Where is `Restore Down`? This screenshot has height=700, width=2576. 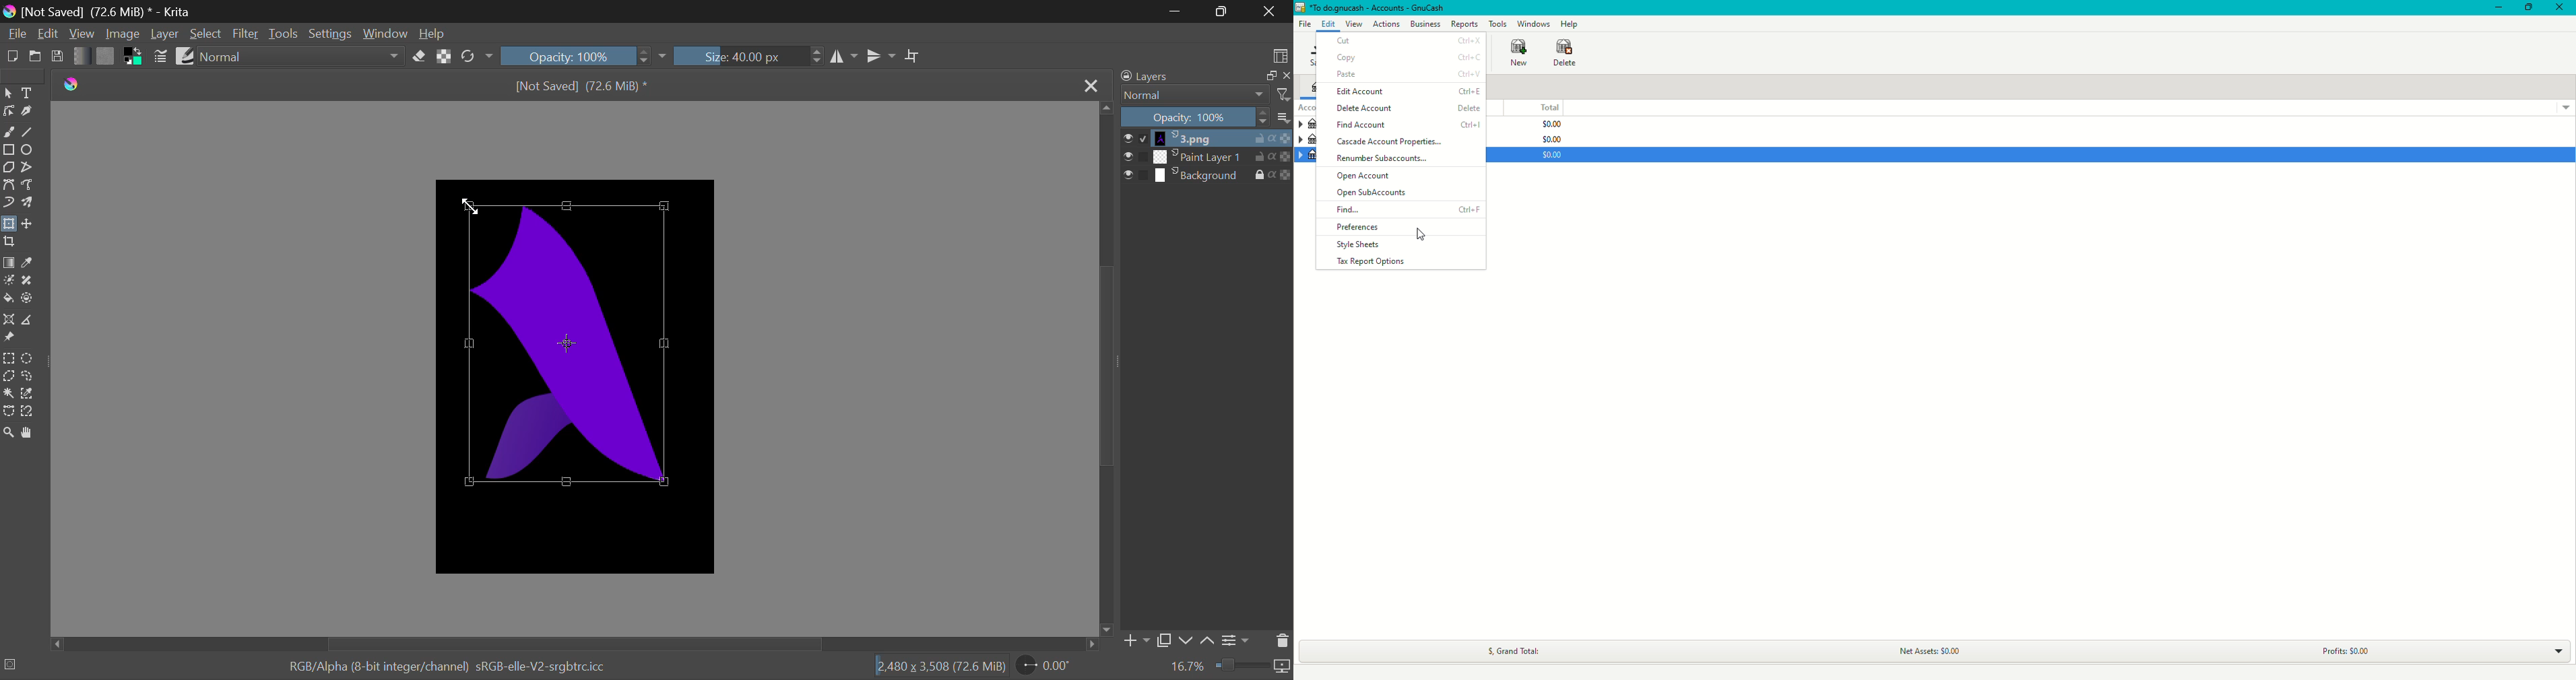
Restore Down is located at coordinates (1177, 12).